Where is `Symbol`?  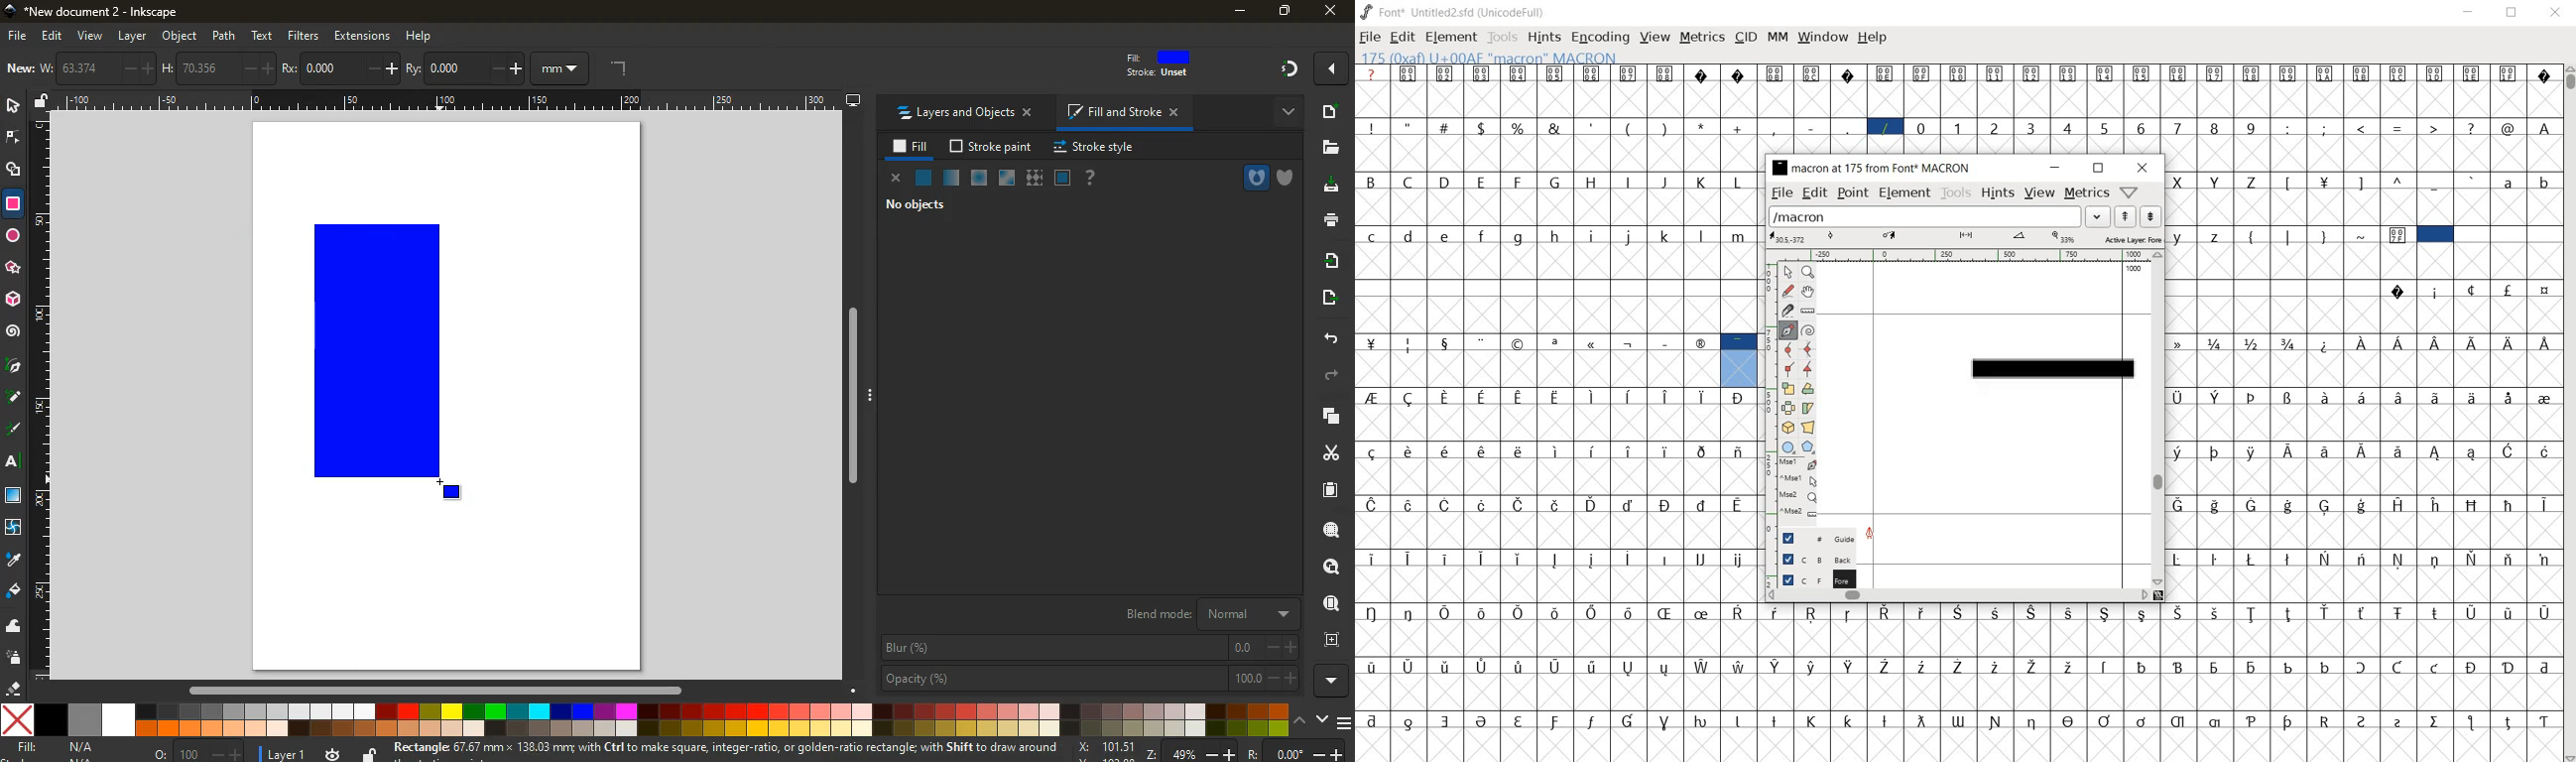 Symbol is located at coordinates (1595, 612).